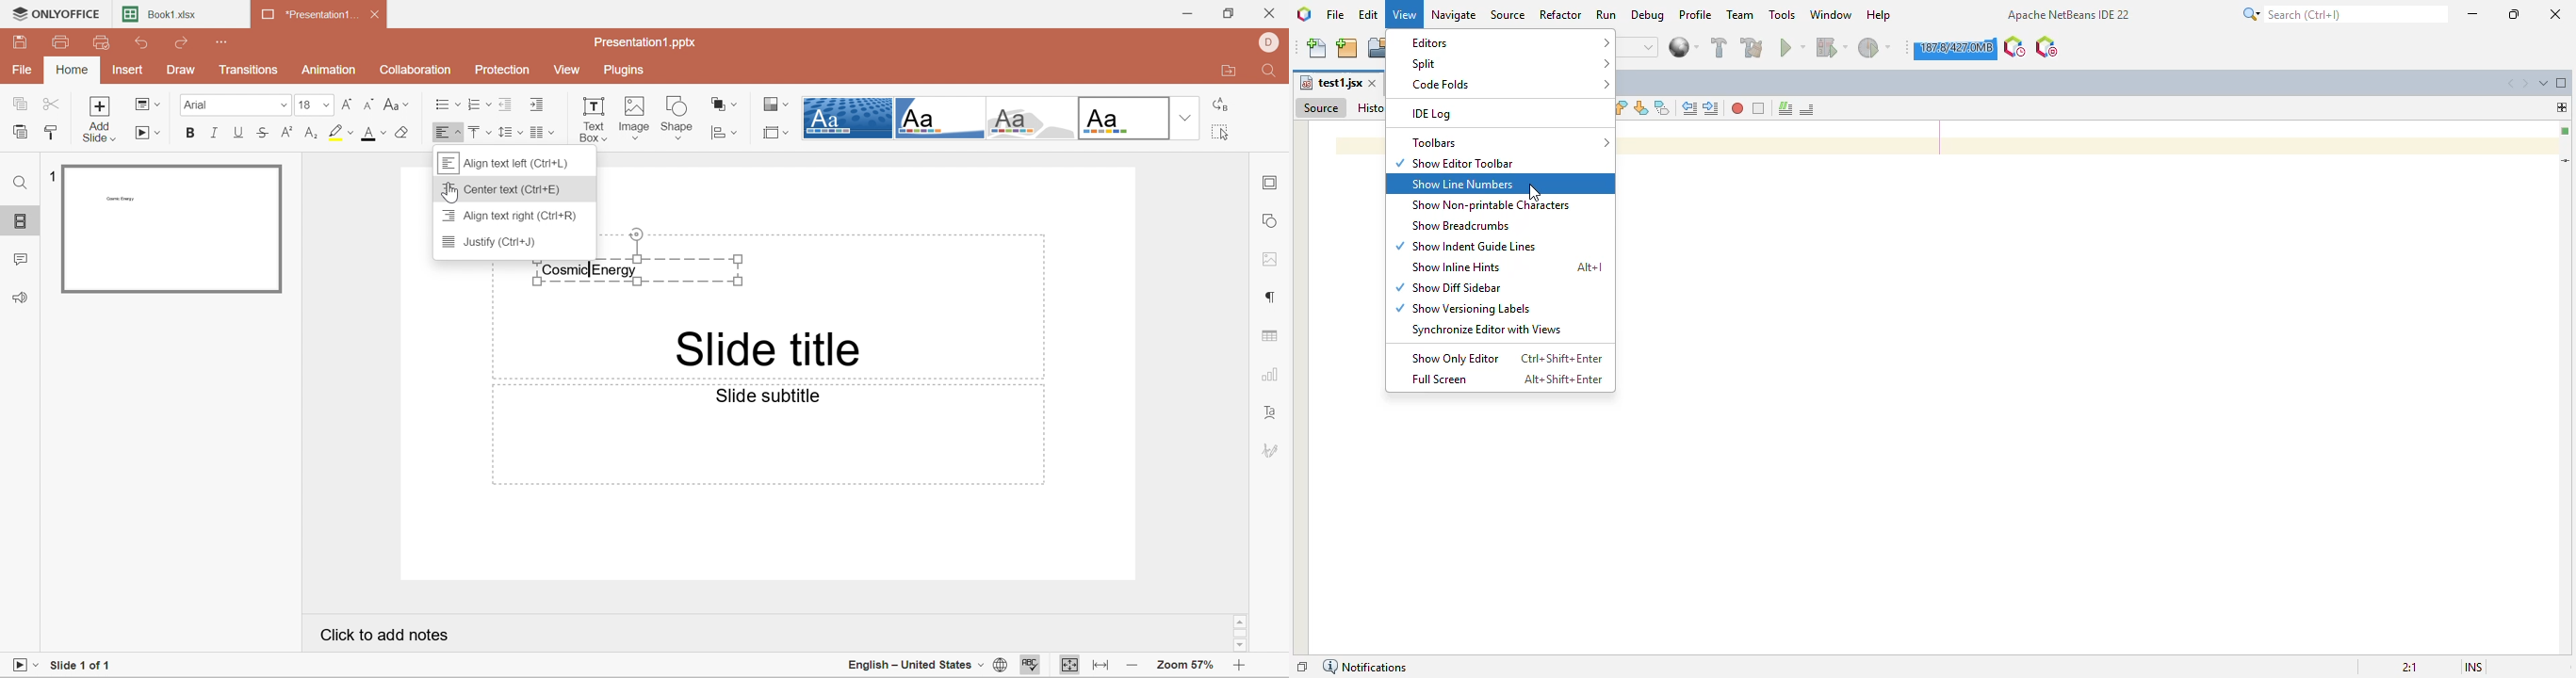 The image size is (2576, 700). What do you see at coordinates (1275, 222) in the screenshot?
I see `Shape settings` at bounding box center [1275, 222].